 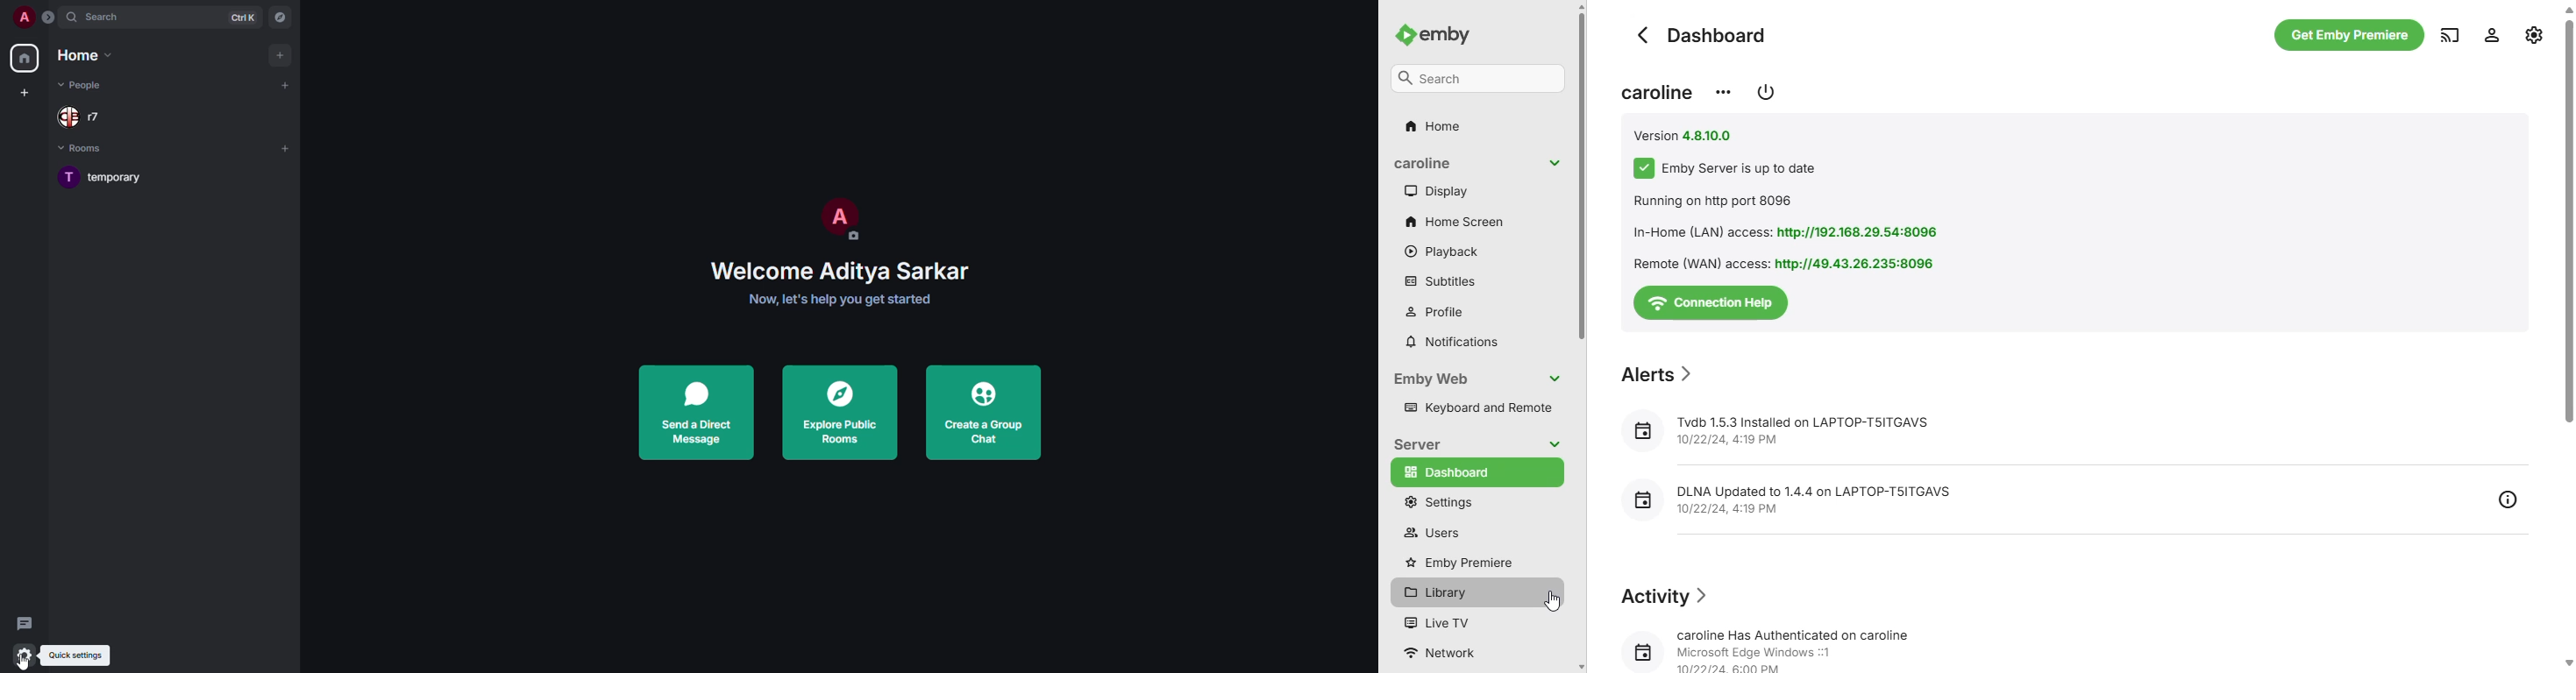 I want to click on ctrl K, so click(x=243, y=18).